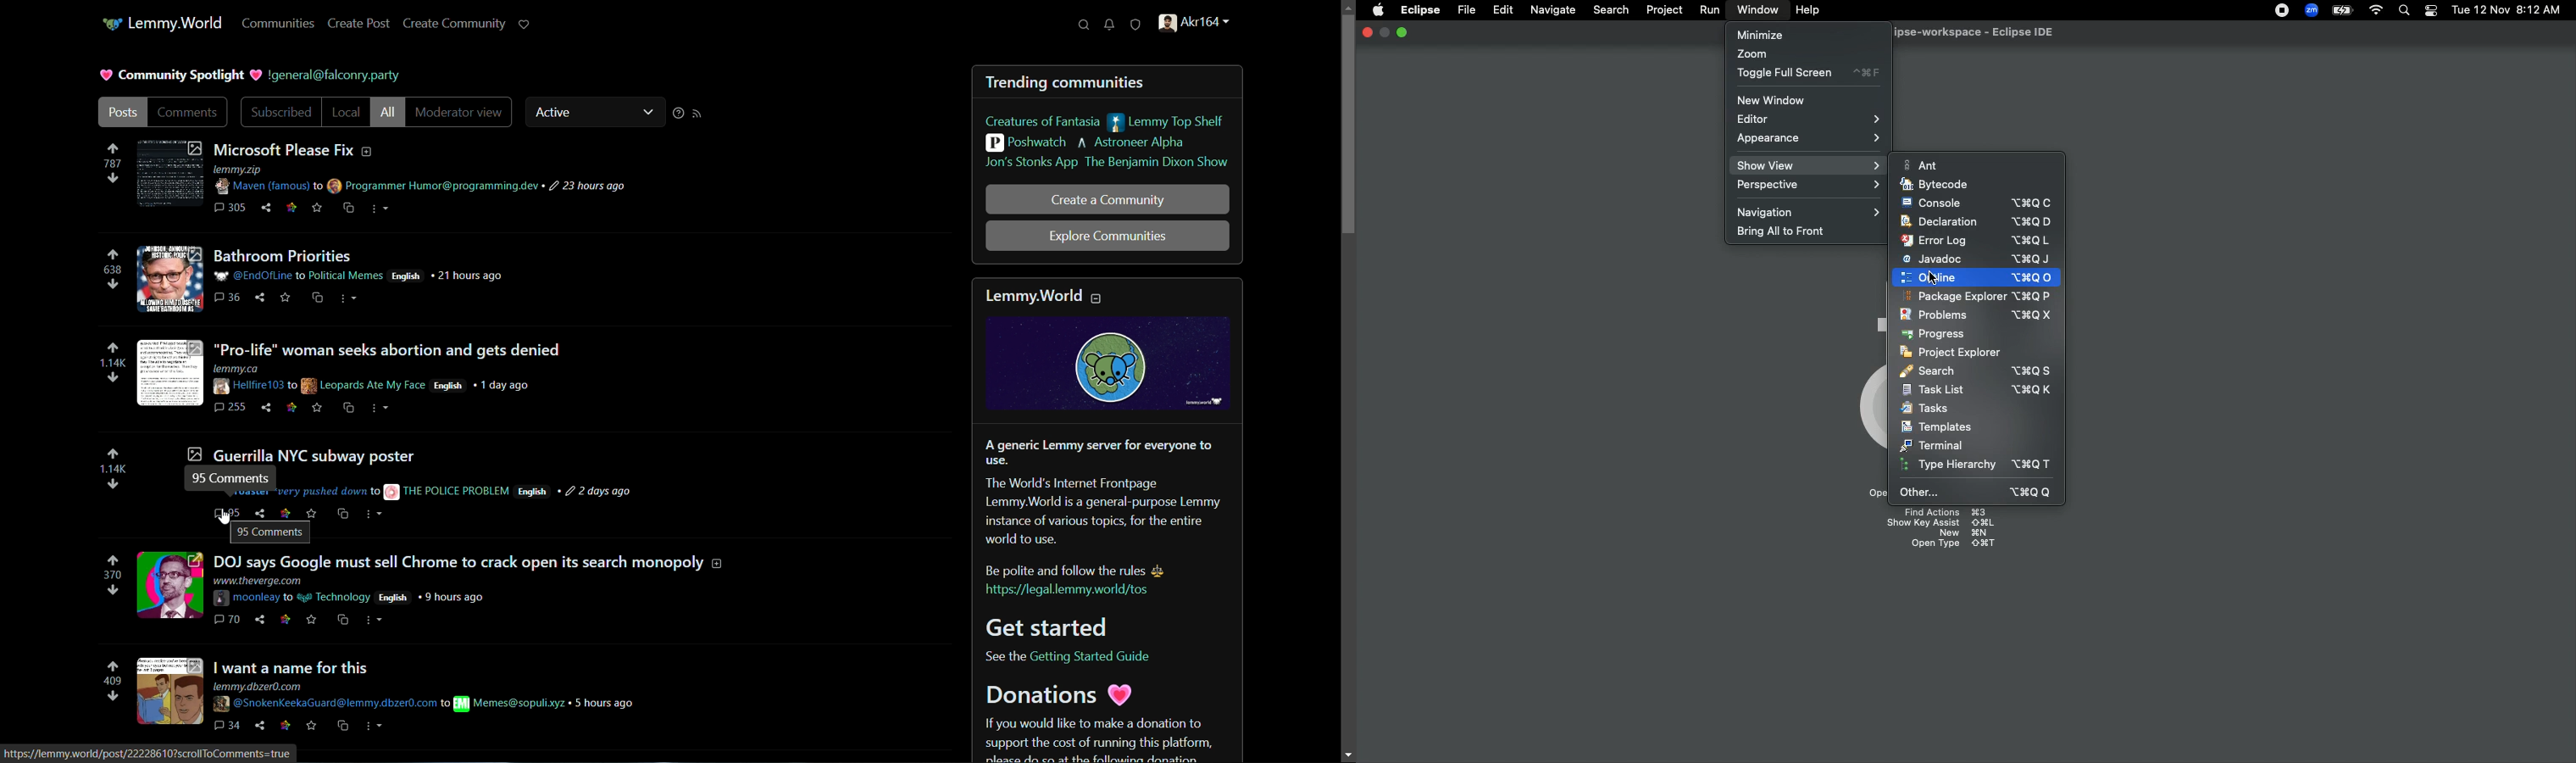  Describe the element at coordinates (346, 112) in the screenshot. I see `local` at that location.